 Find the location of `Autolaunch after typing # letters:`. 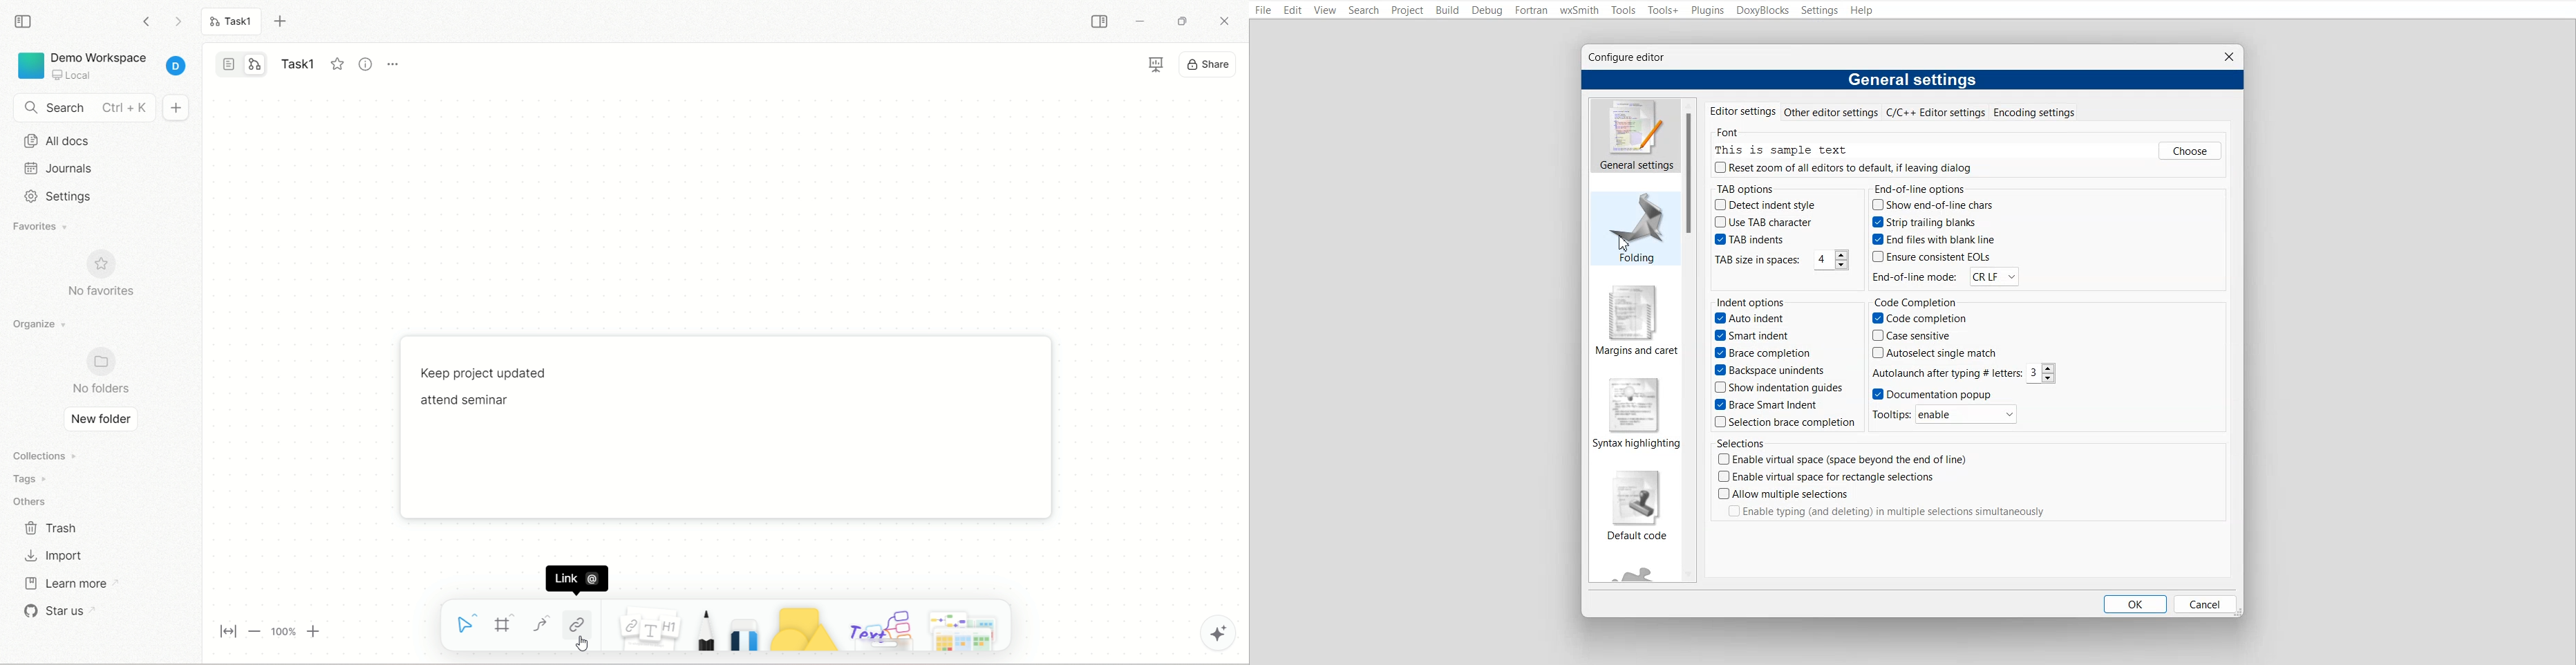

Autolaunch after typing # letters: is located at coordinates (1946, 373).